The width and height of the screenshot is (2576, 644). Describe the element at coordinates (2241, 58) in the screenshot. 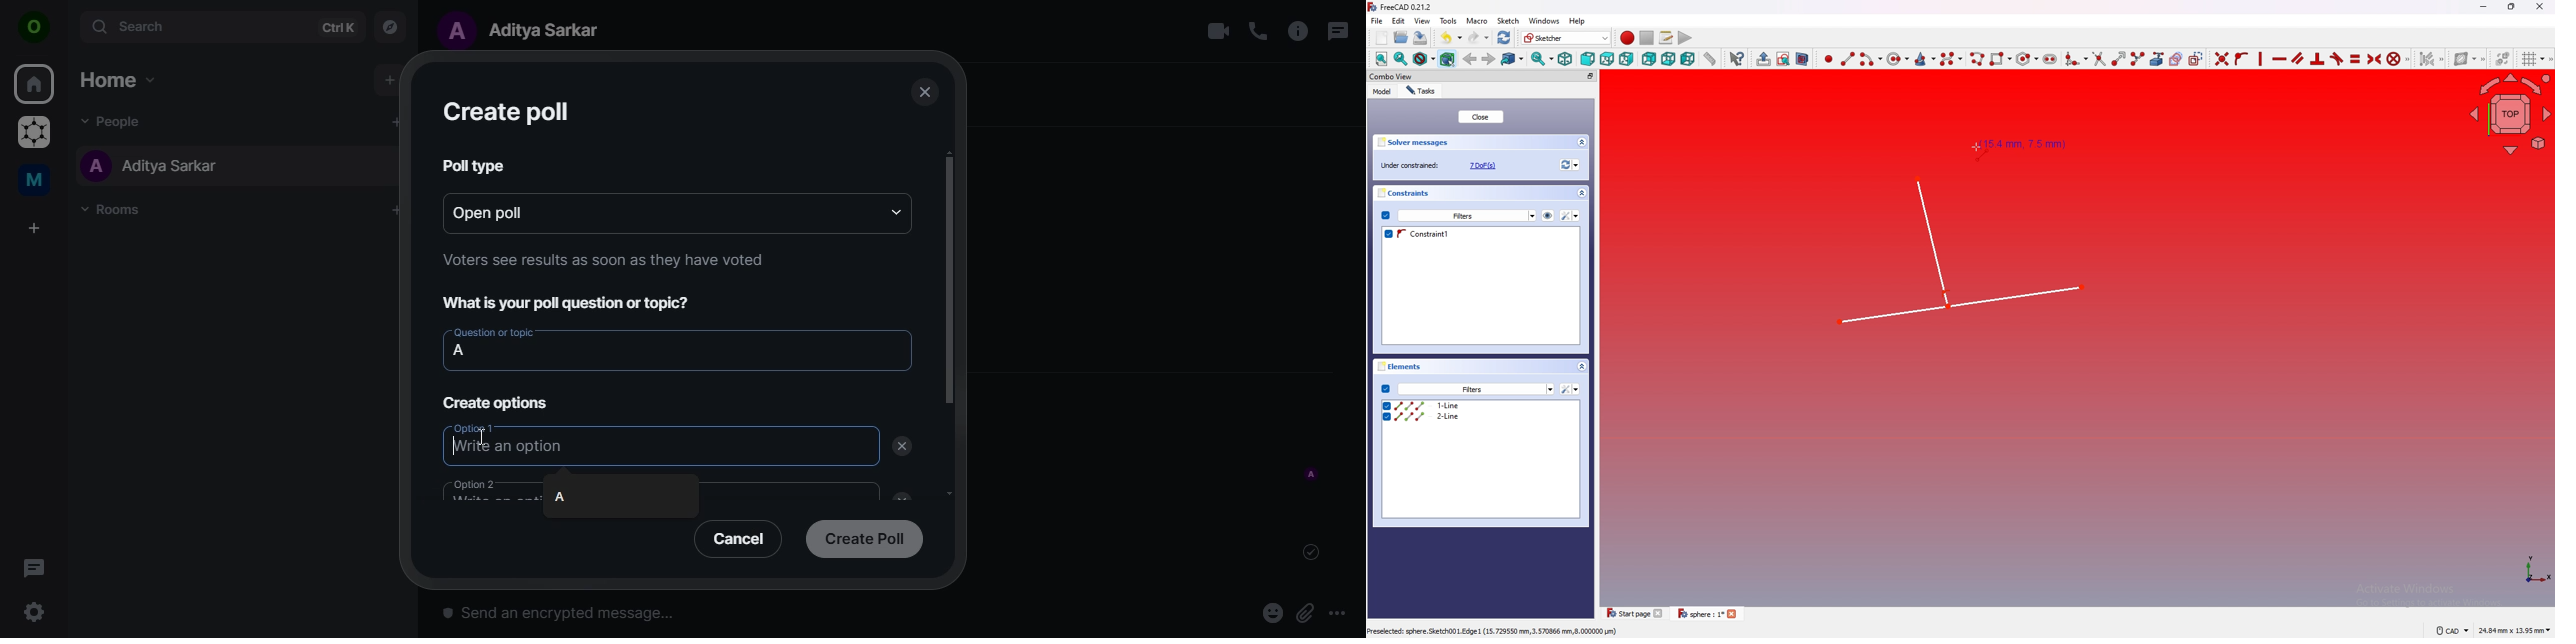

I see `Constrain point onto object` at that location.